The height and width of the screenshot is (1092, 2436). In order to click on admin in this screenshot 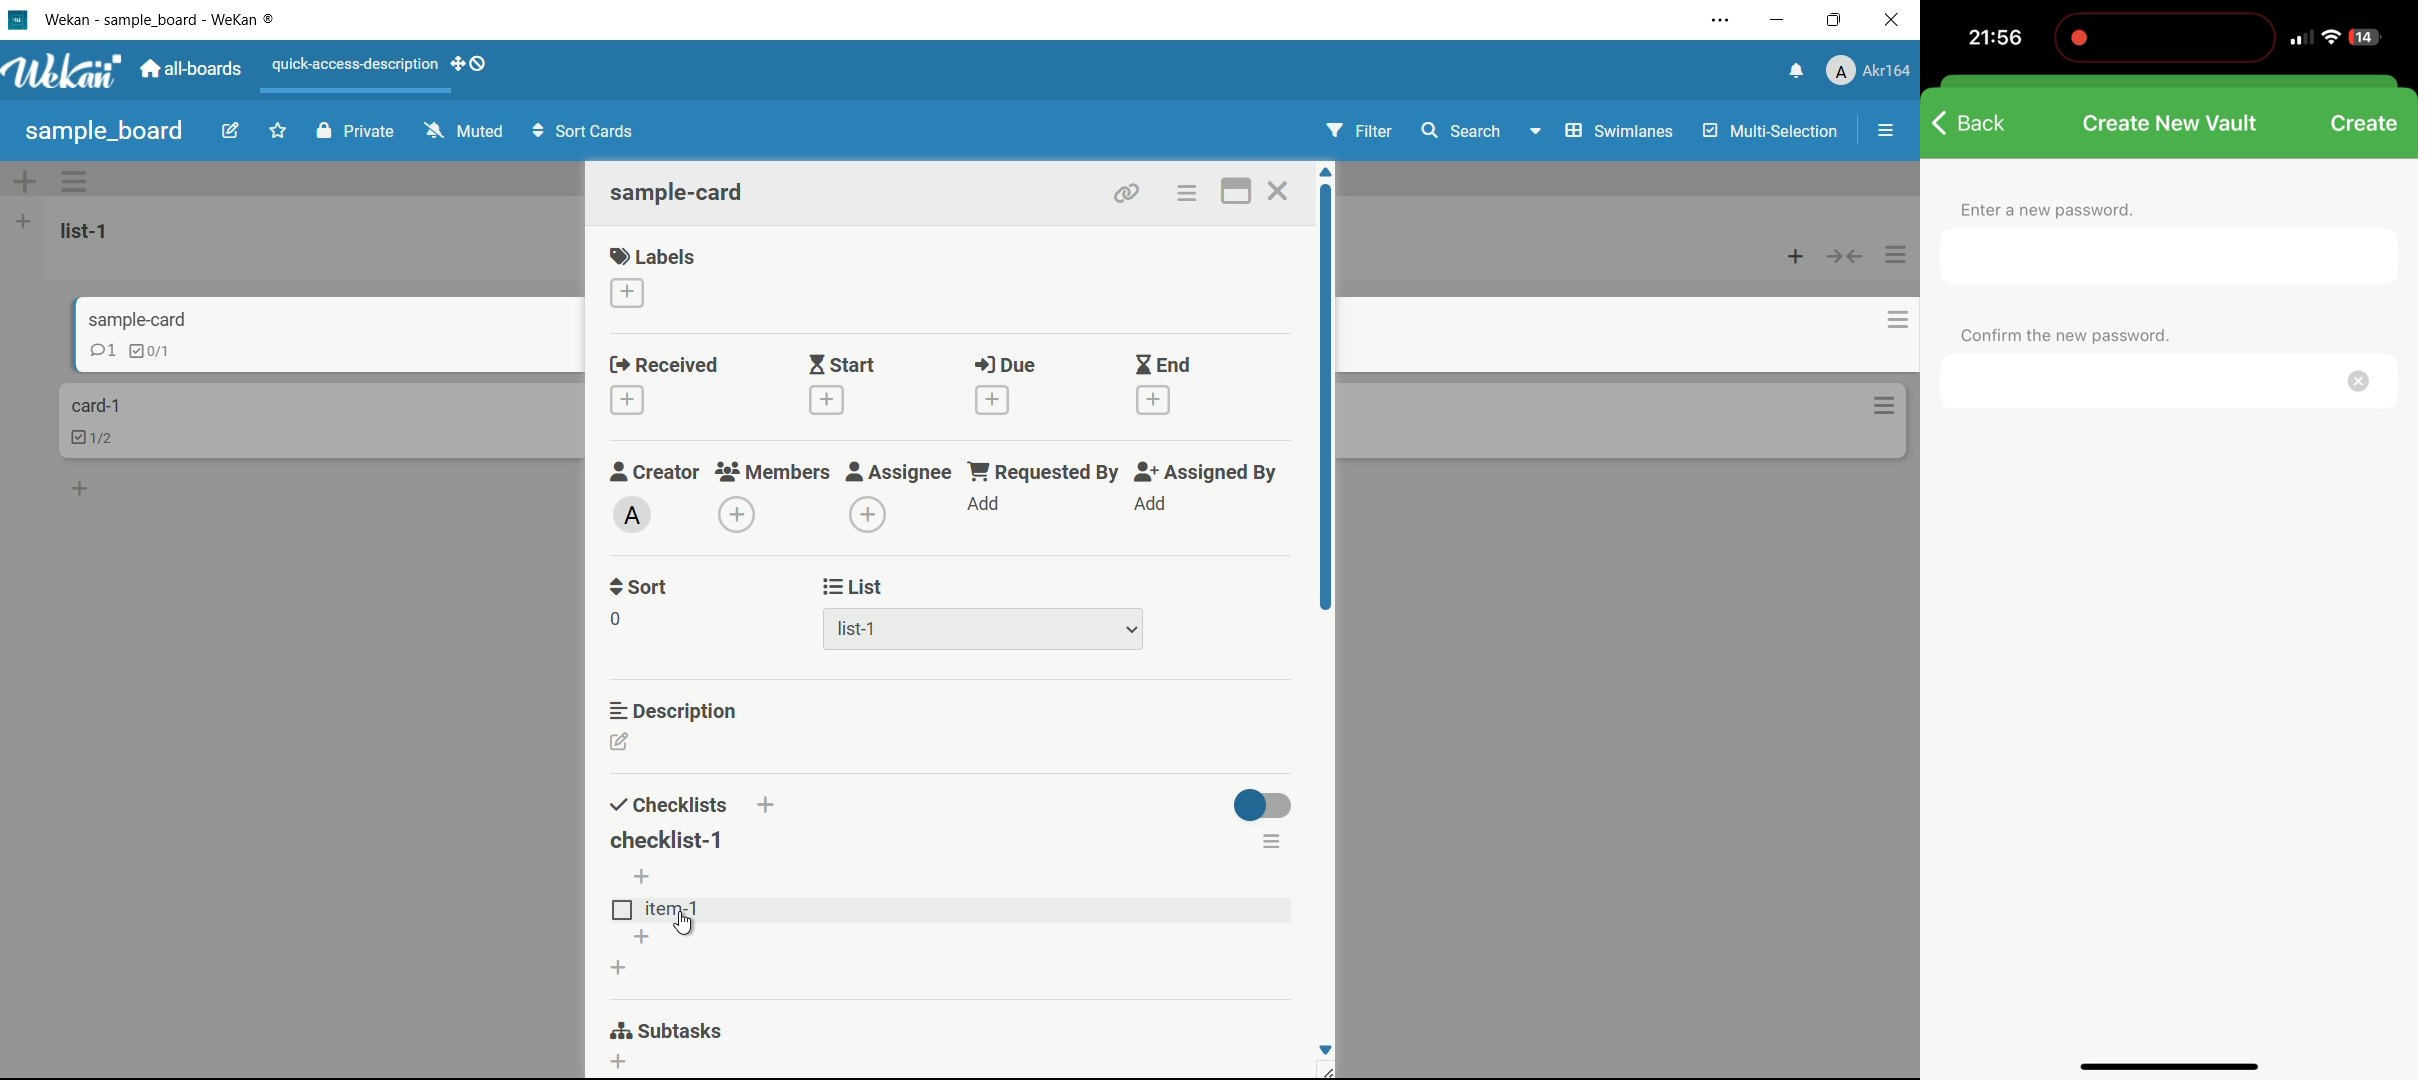, I will do `click(633, 514)`.